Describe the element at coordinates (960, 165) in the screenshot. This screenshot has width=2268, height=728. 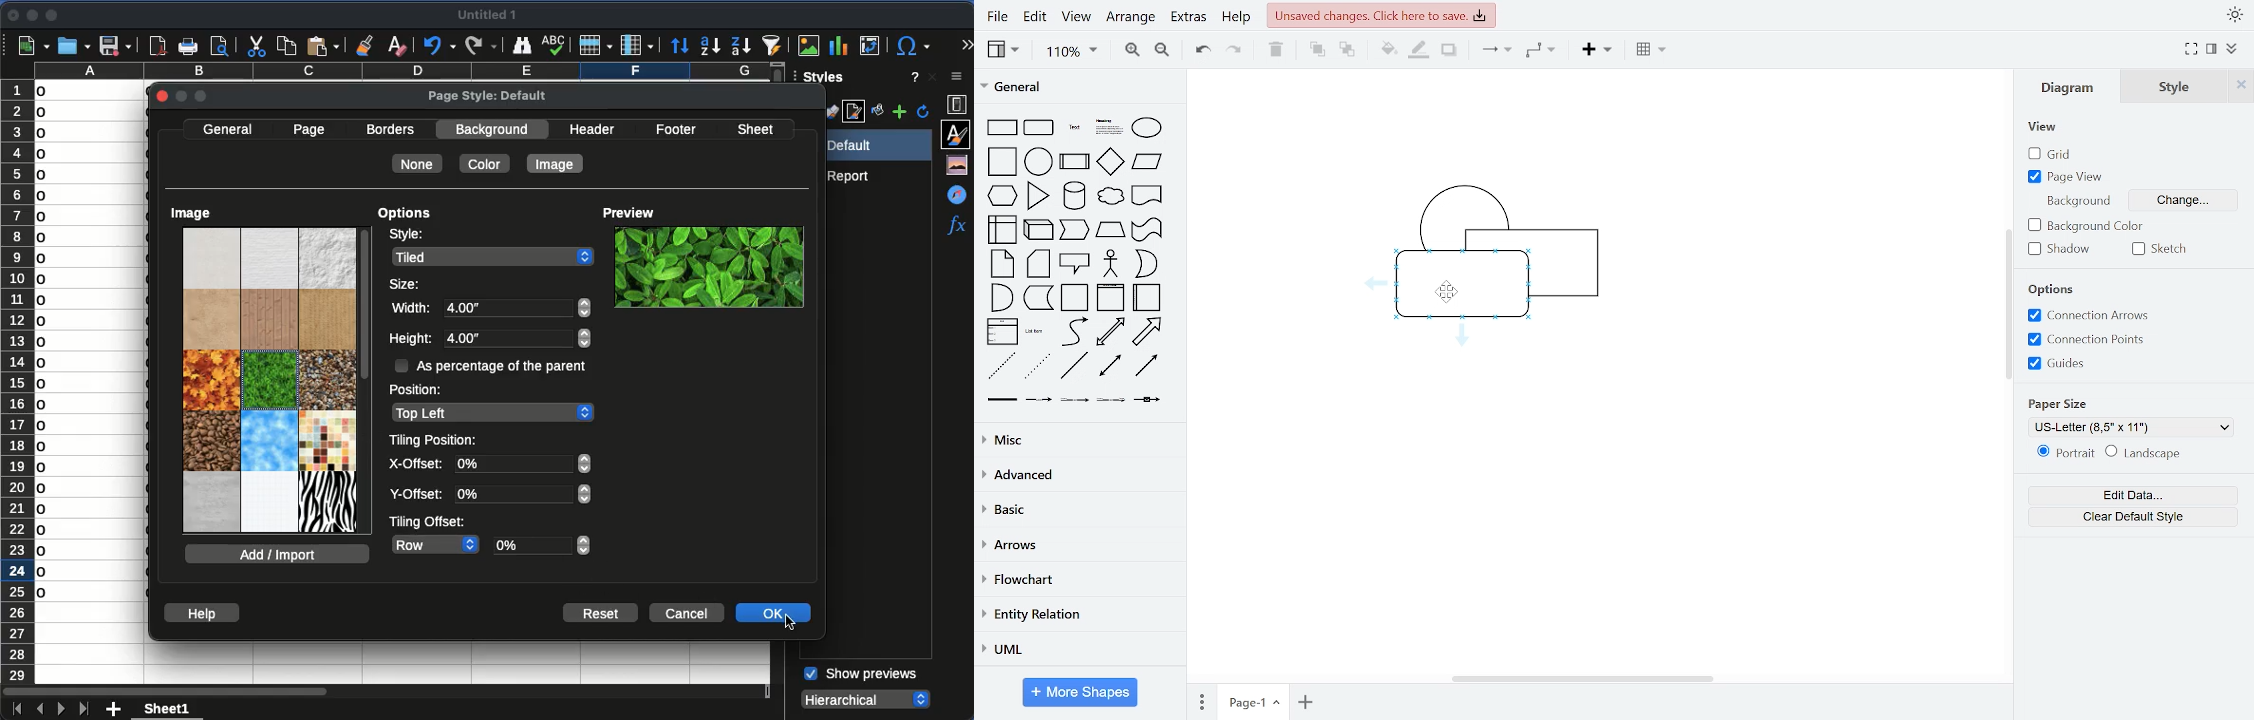
I see `gallery` at that location.